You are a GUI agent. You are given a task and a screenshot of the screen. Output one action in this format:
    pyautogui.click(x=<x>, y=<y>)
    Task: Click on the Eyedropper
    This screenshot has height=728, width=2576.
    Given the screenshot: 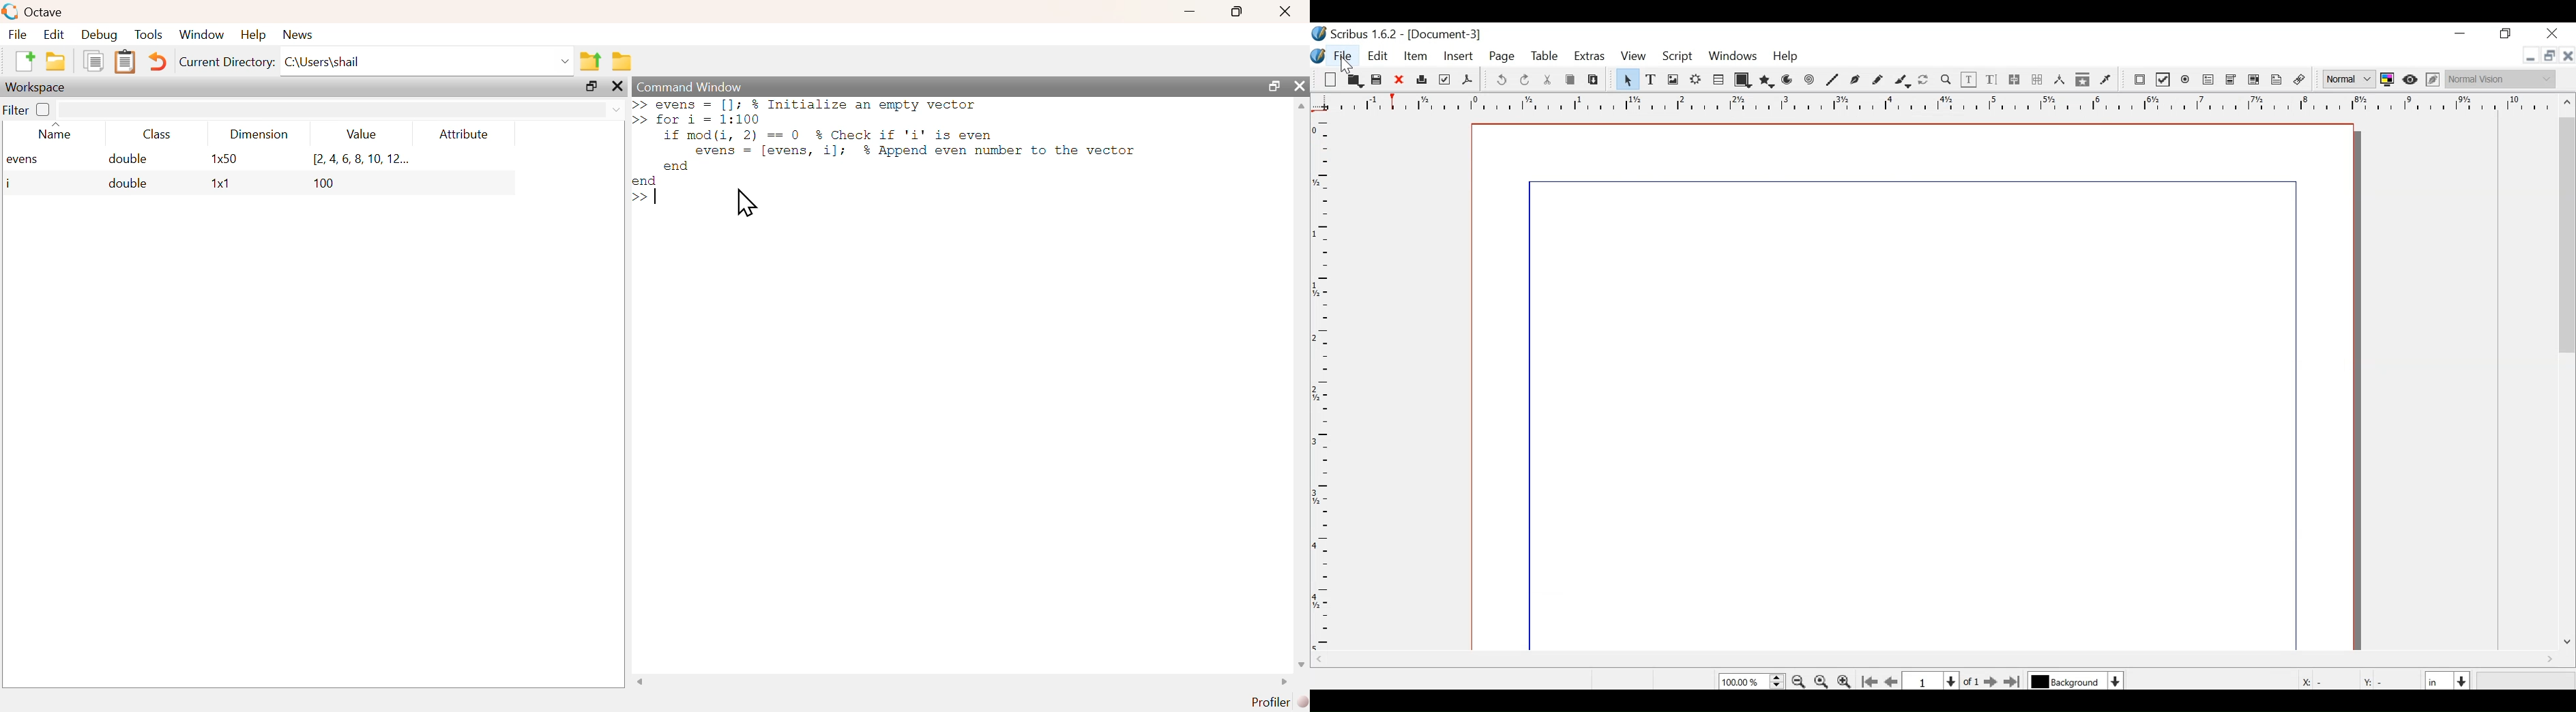 What is the action you would take?
    pyautogui.click(x=2106, y=80)
    